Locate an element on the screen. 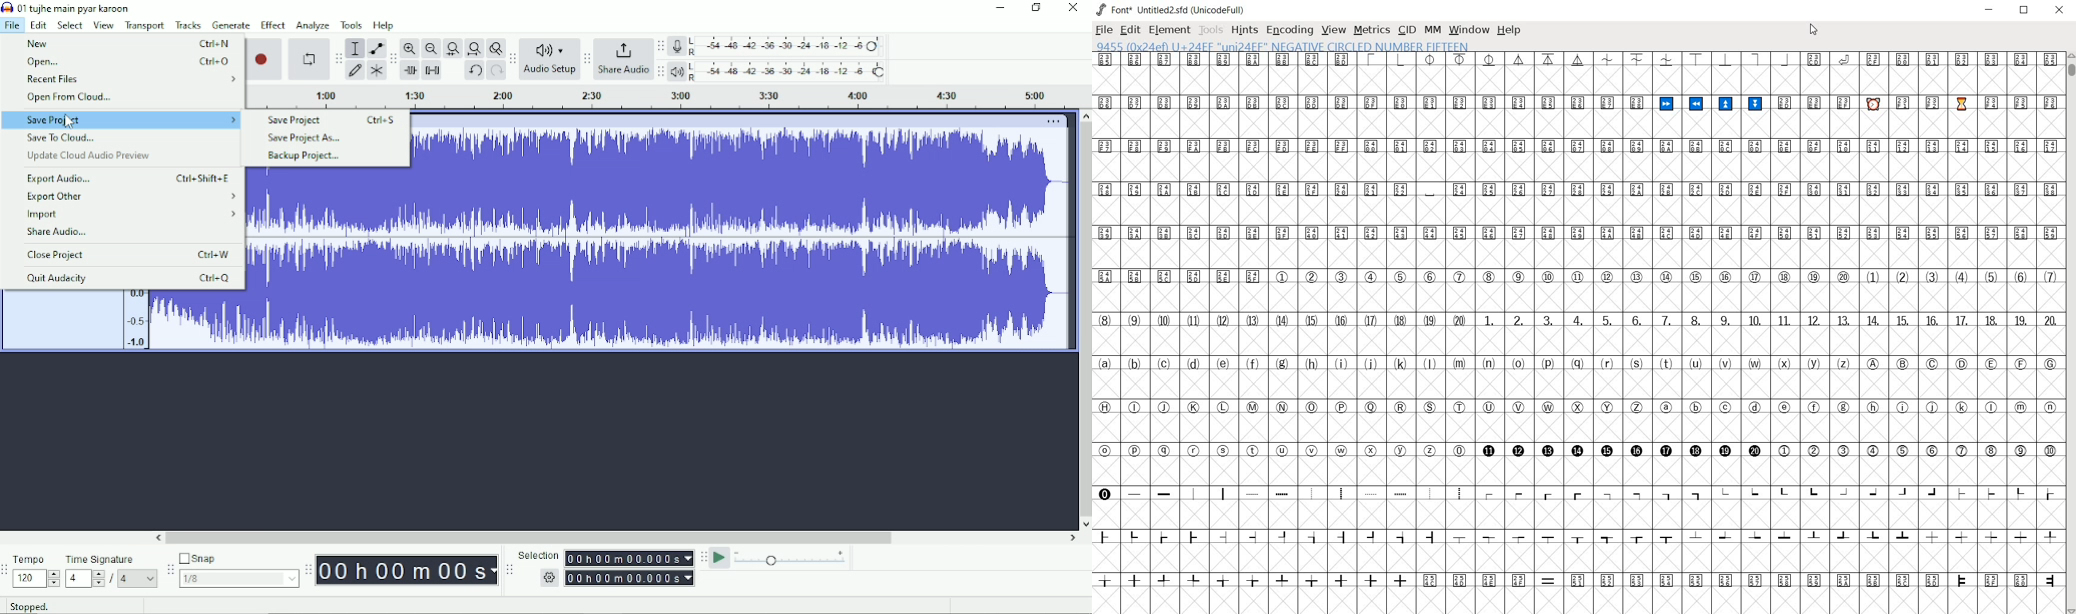 The width and height of the screenshot is (2100, 616). View is located at coordinates (104, 25).